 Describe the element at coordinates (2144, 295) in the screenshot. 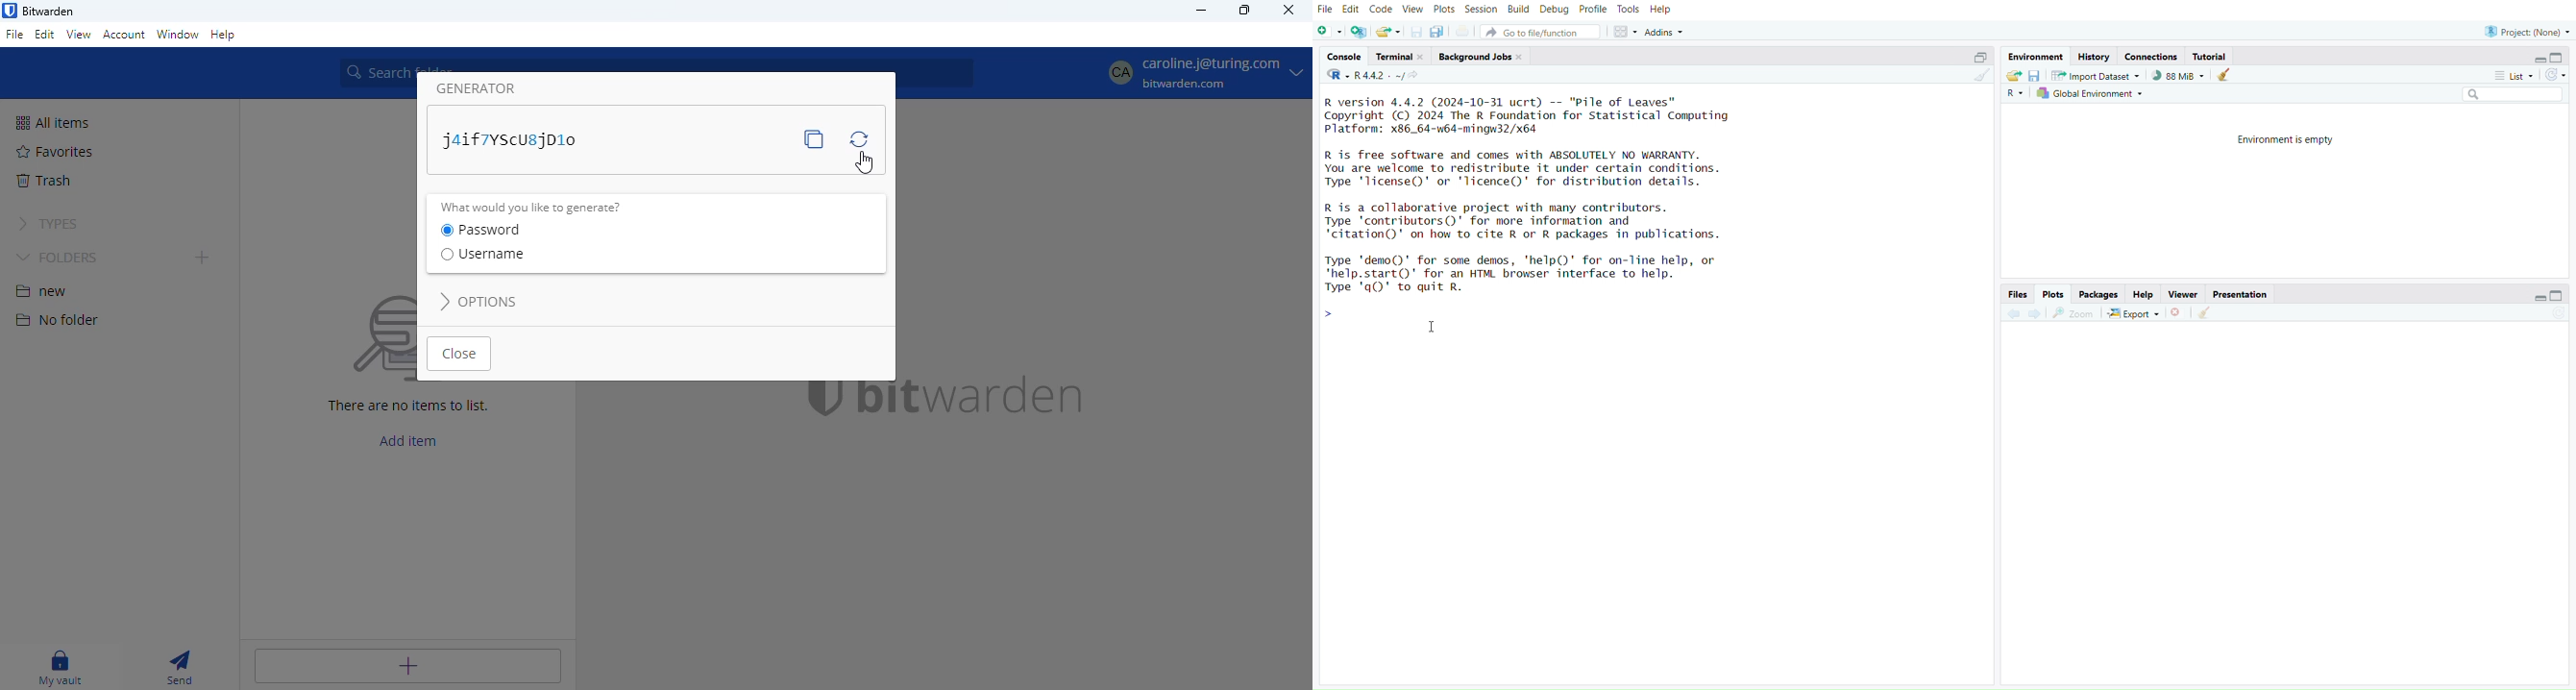

I see `help` at that location.